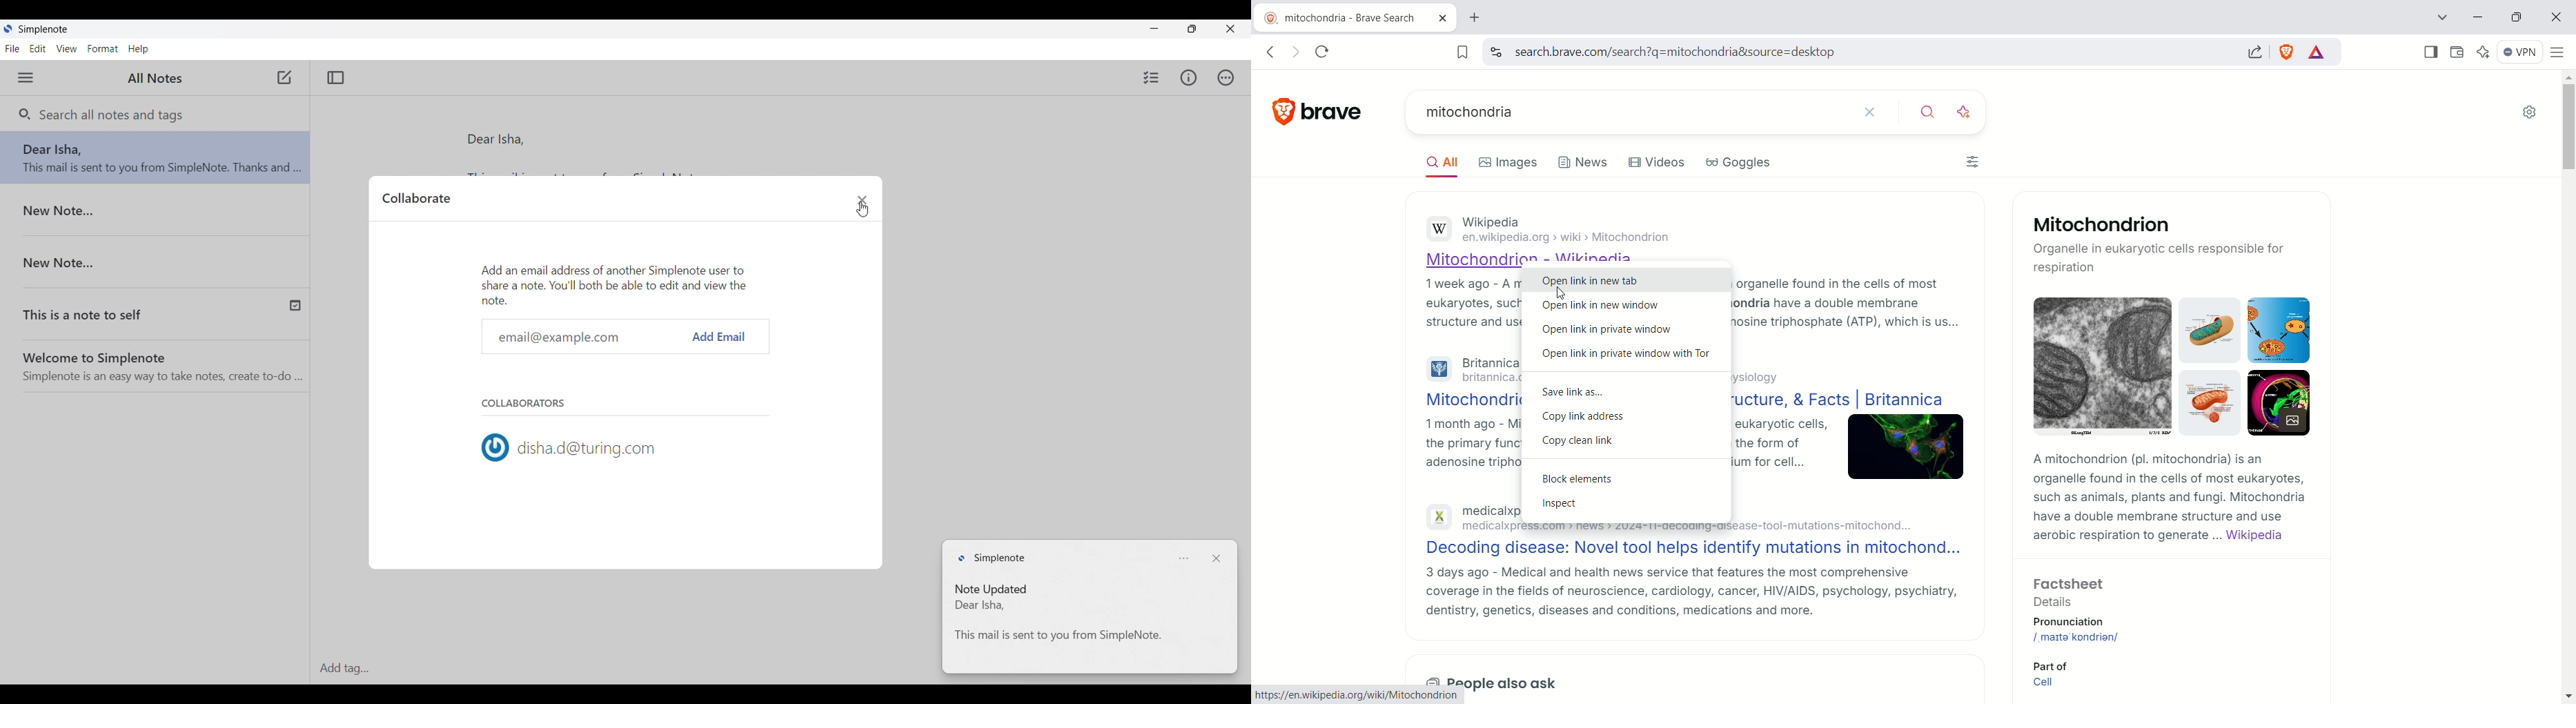 The image size is (2576, 728). Describe the element at coordinates (1268, 52) in the screenshot. I see `go back` at that location.